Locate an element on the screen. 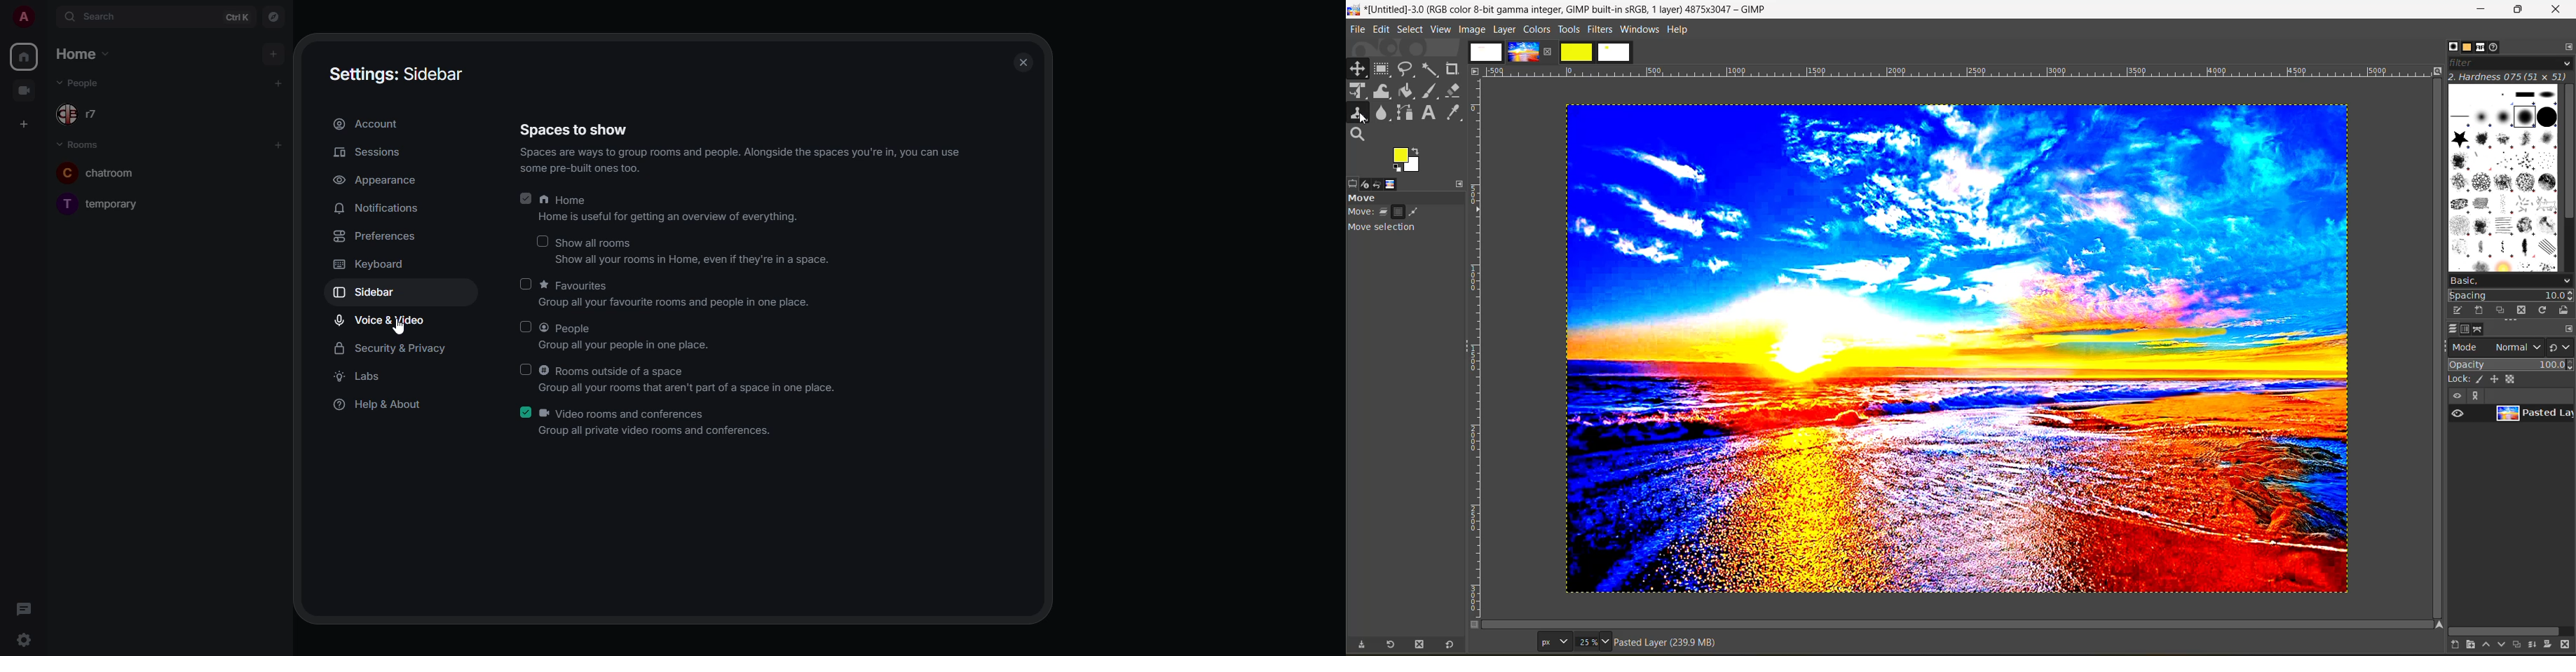 This screenshot has height=672, width=2576. help & about is located at coordinates (377, 405).